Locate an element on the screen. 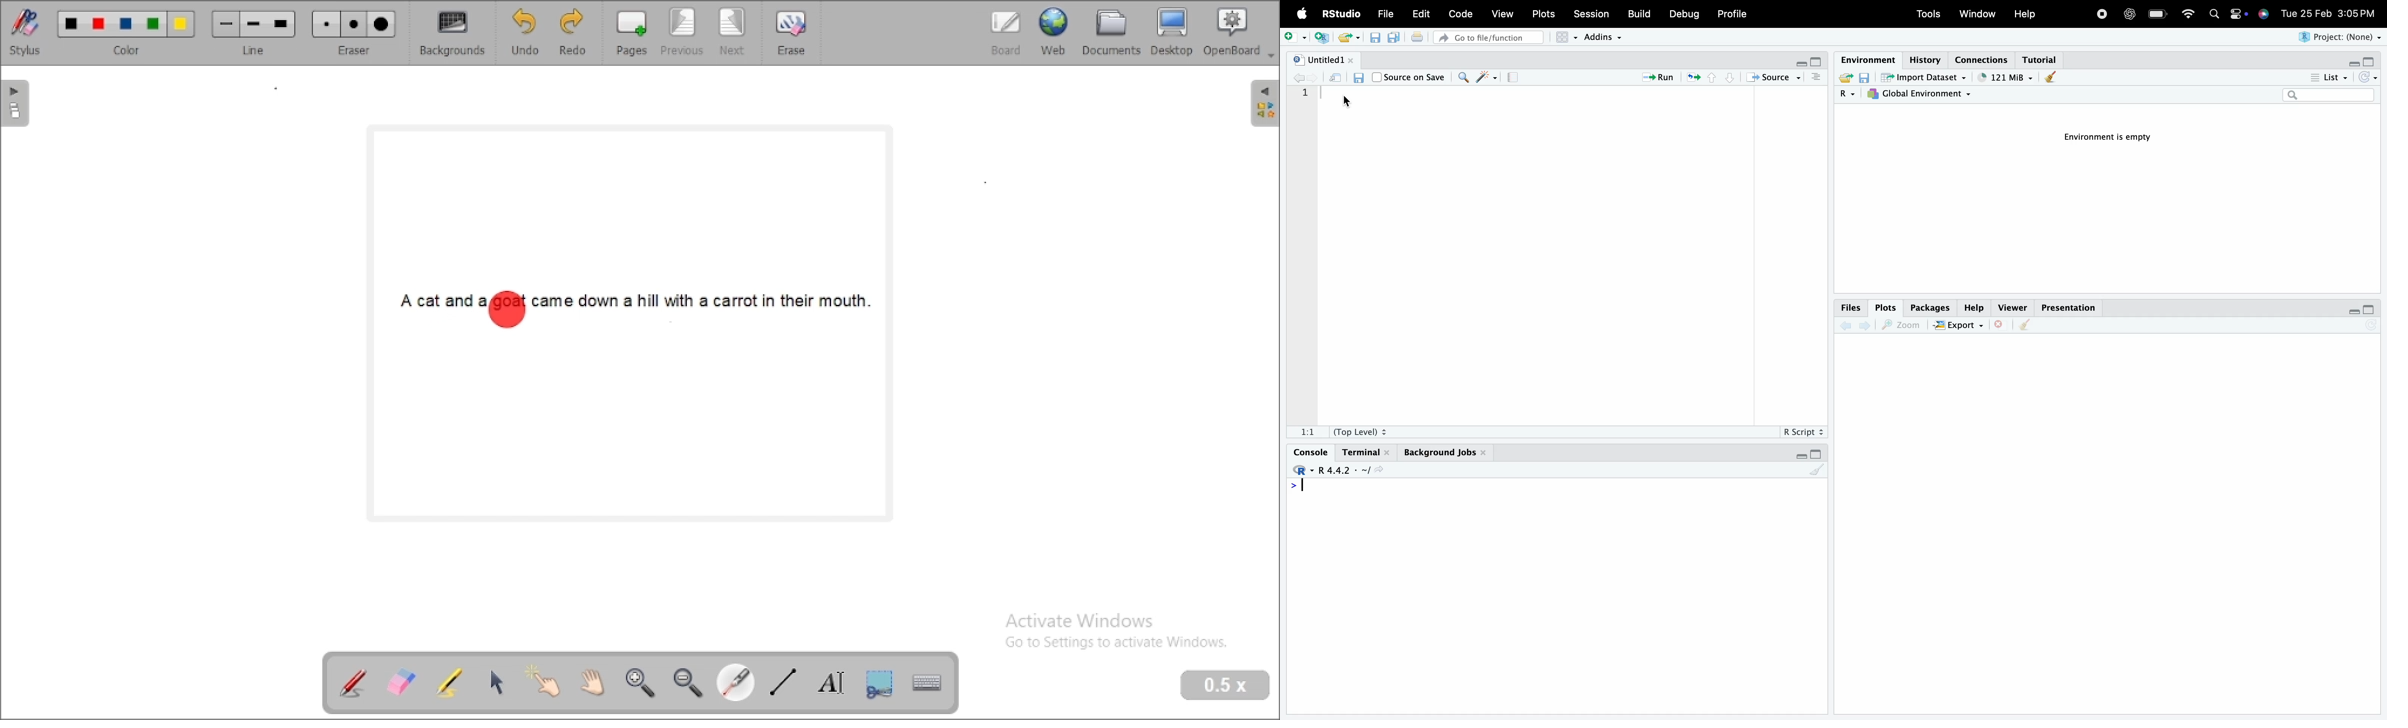  (Top Level): is located at coordinates (1361, 430).